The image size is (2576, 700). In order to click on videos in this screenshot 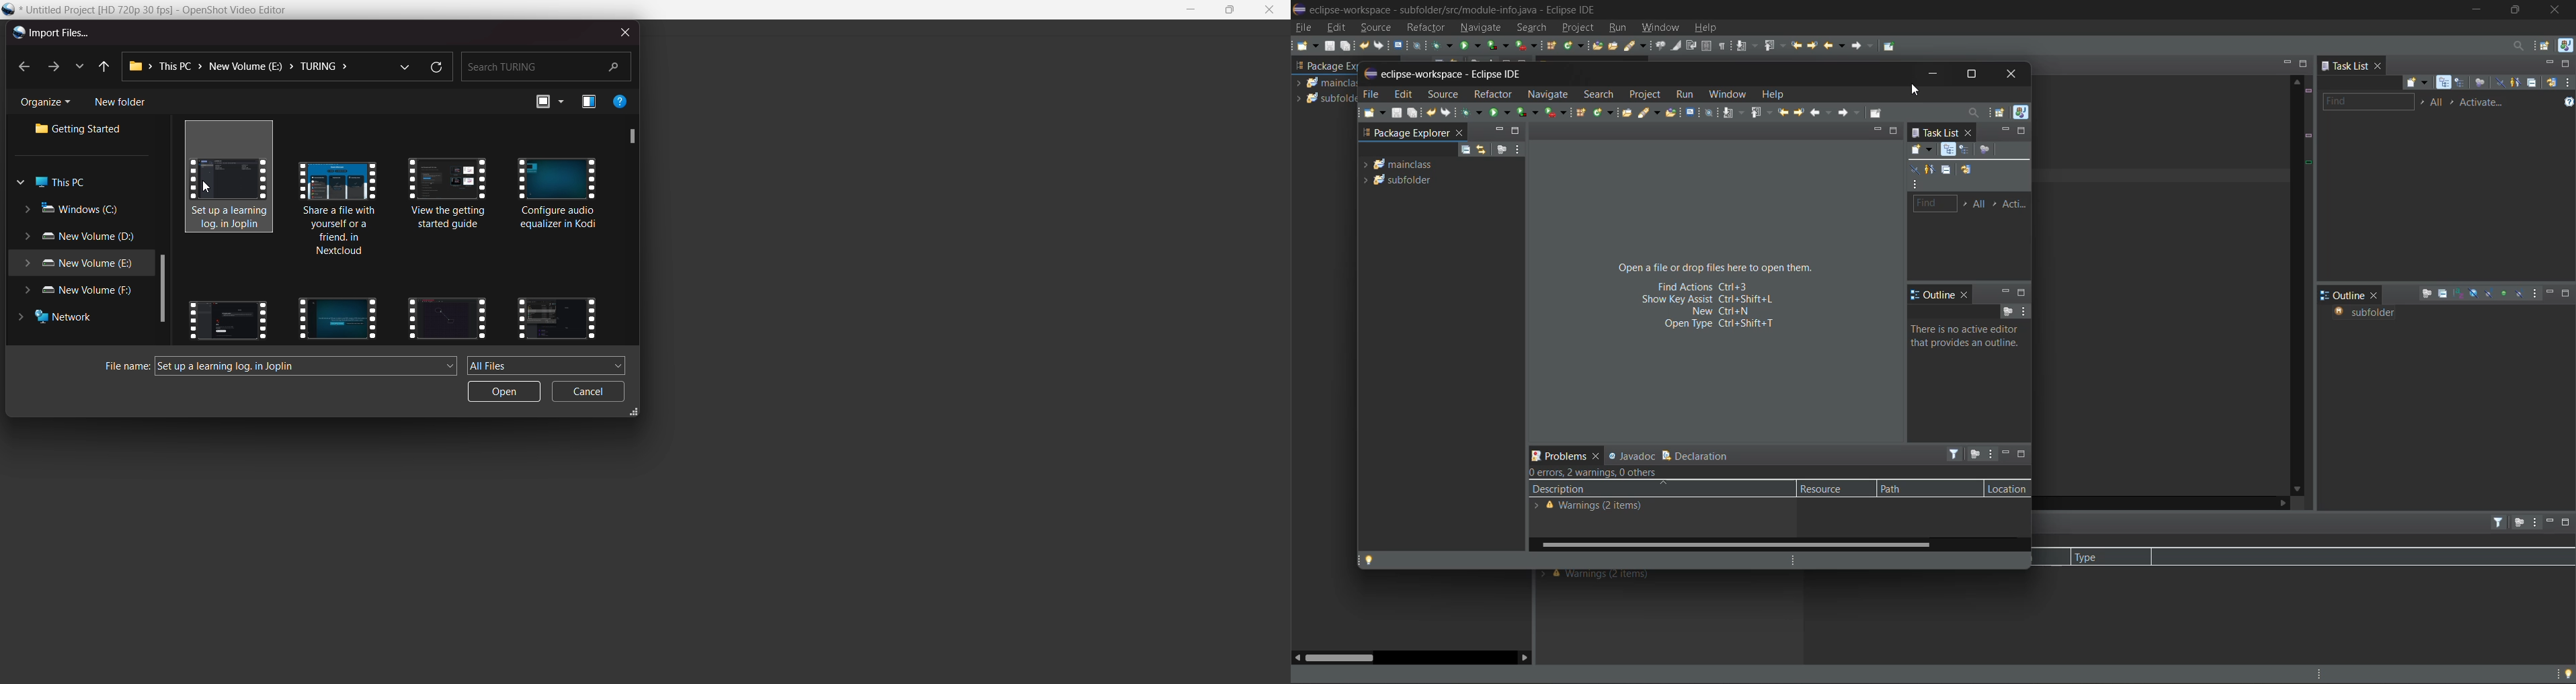, I will do `click(341, 206)`.